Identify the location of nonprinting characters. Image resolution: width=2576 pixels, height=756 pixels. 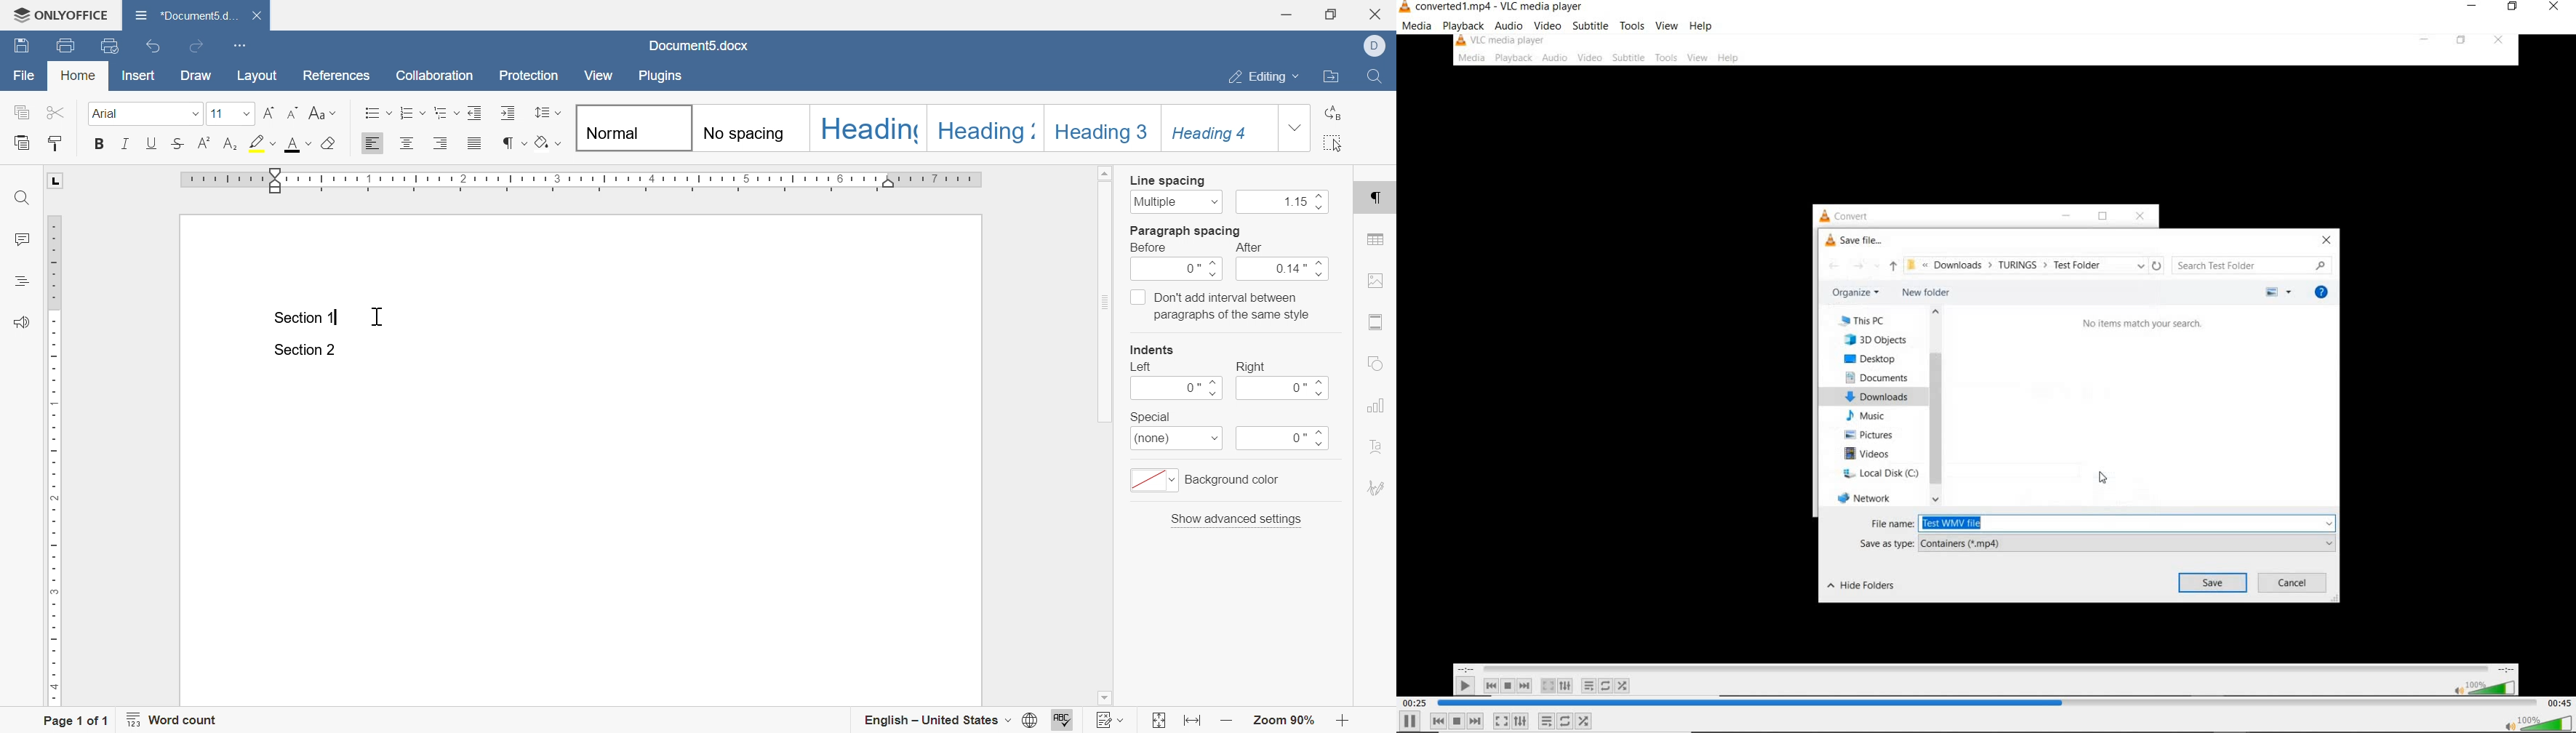
(516, 143).